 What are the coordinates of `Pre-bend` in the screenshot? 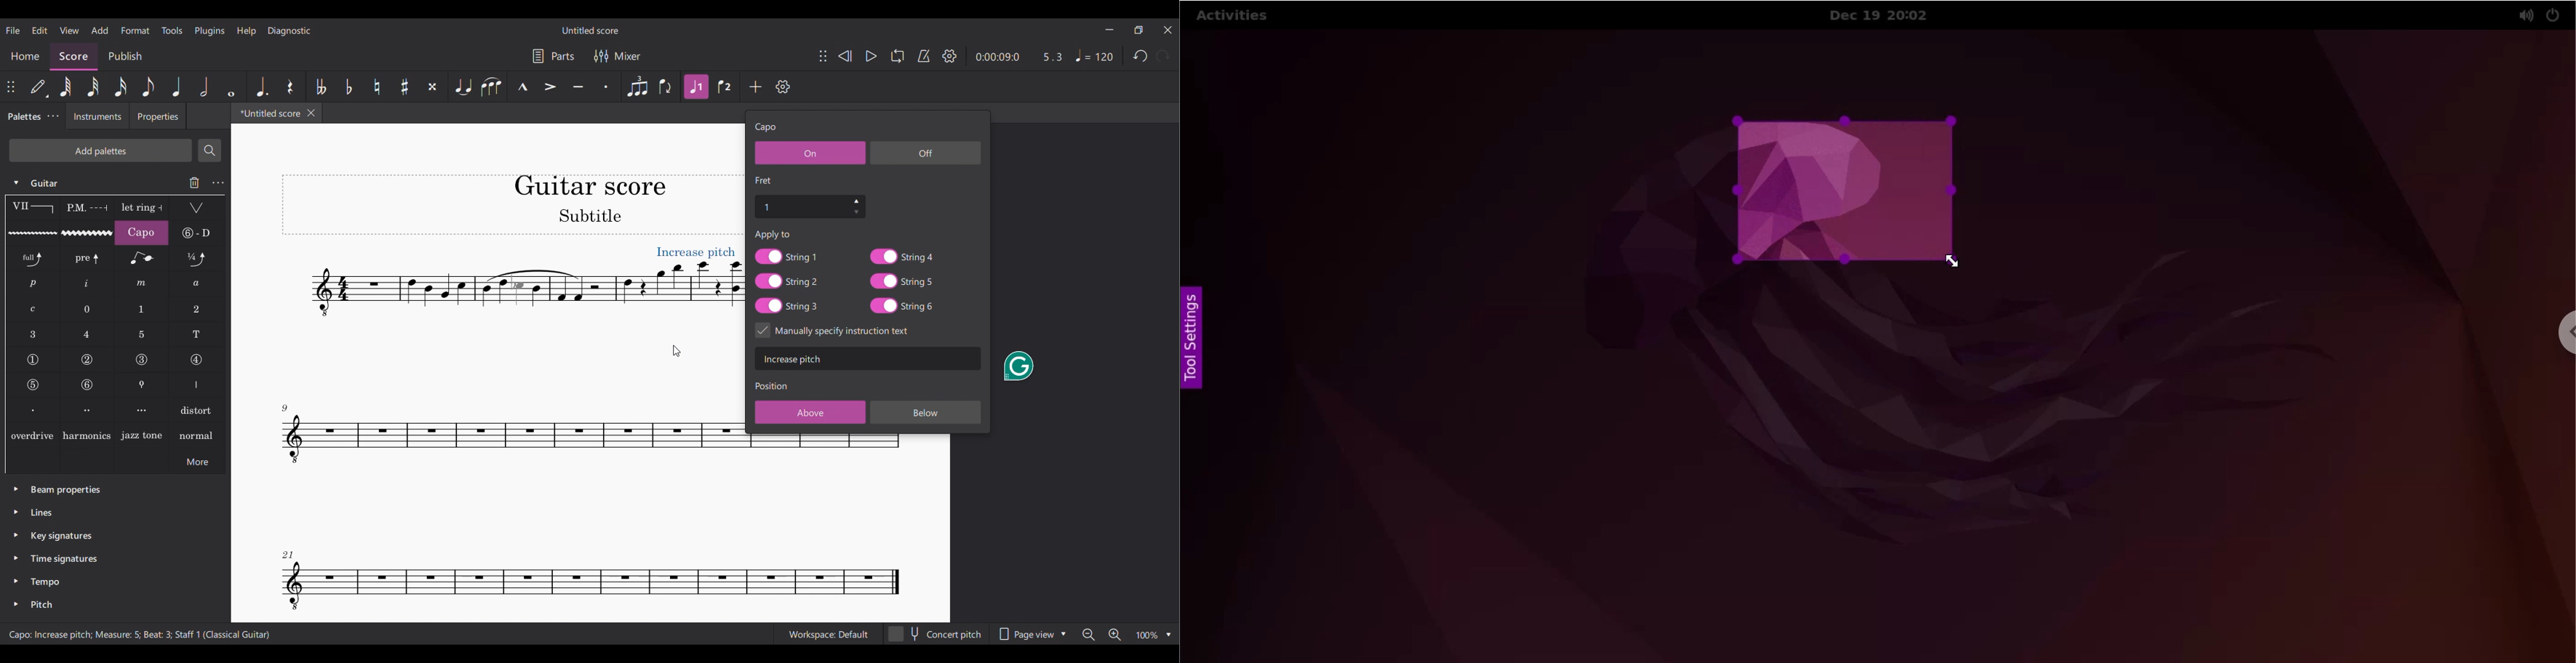 It's located at (88, 258).